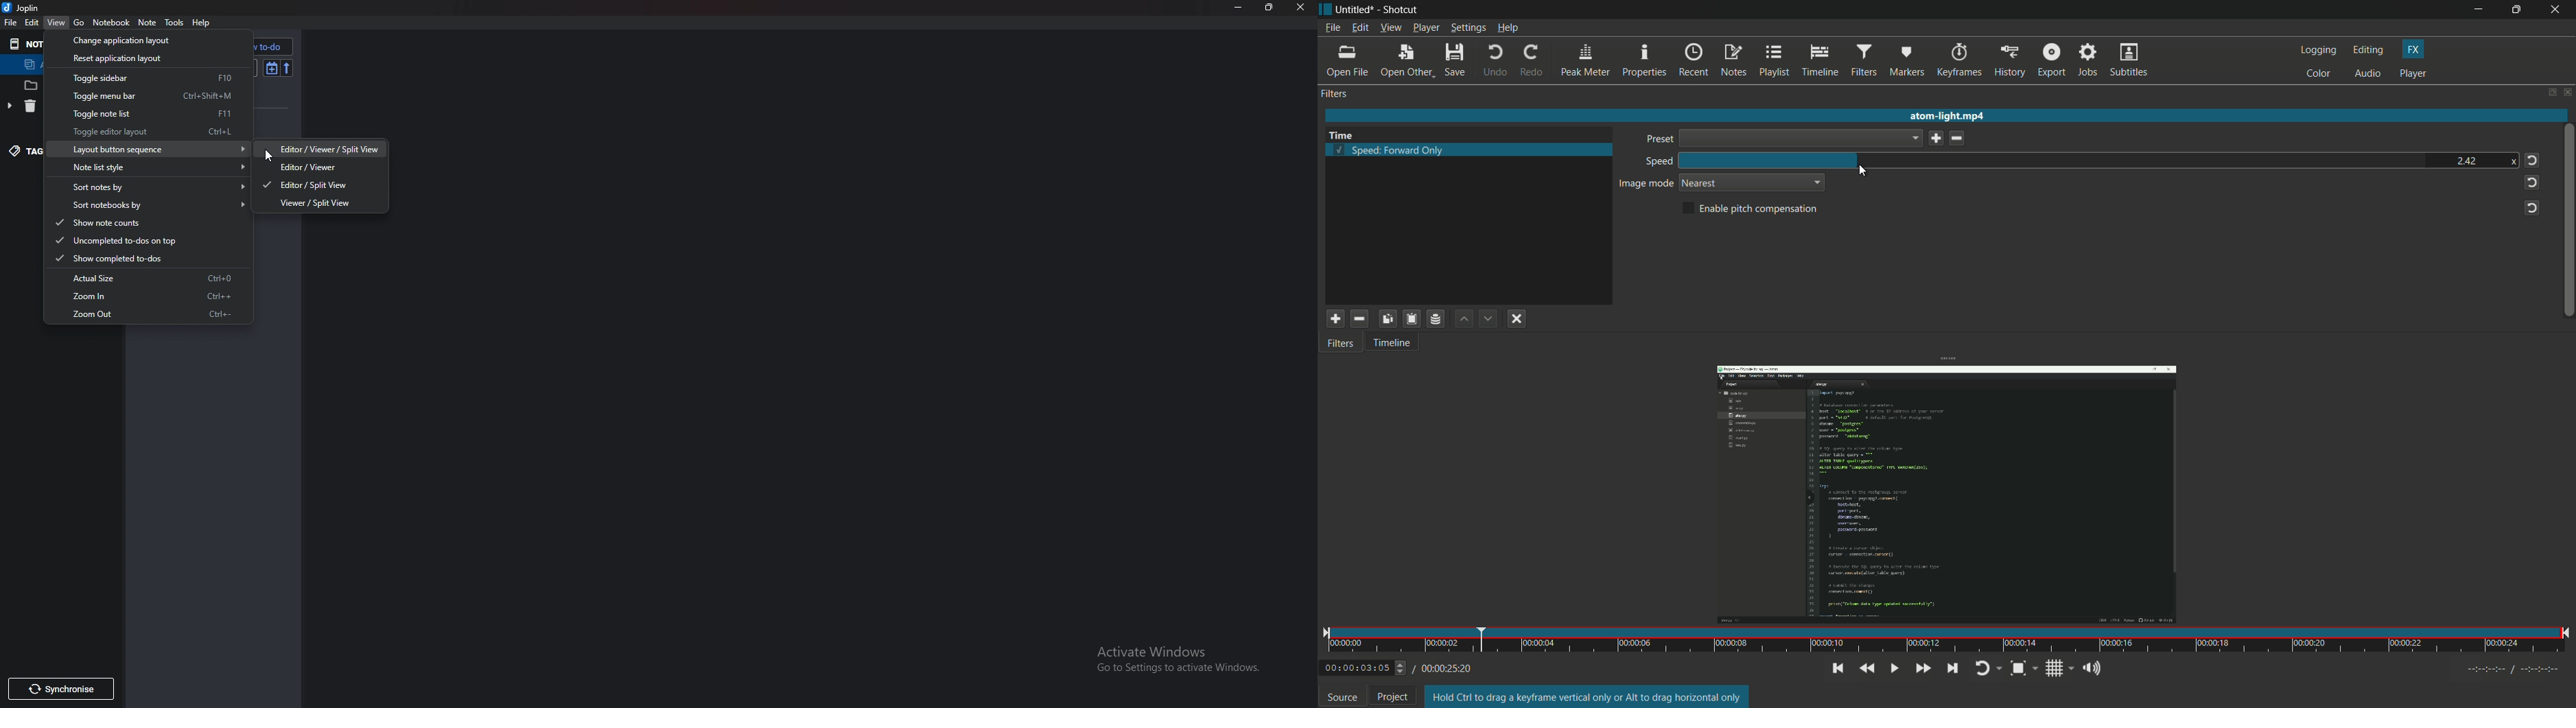 The image size is (2576, 728). I want to click on Time, so click(1348, 133).